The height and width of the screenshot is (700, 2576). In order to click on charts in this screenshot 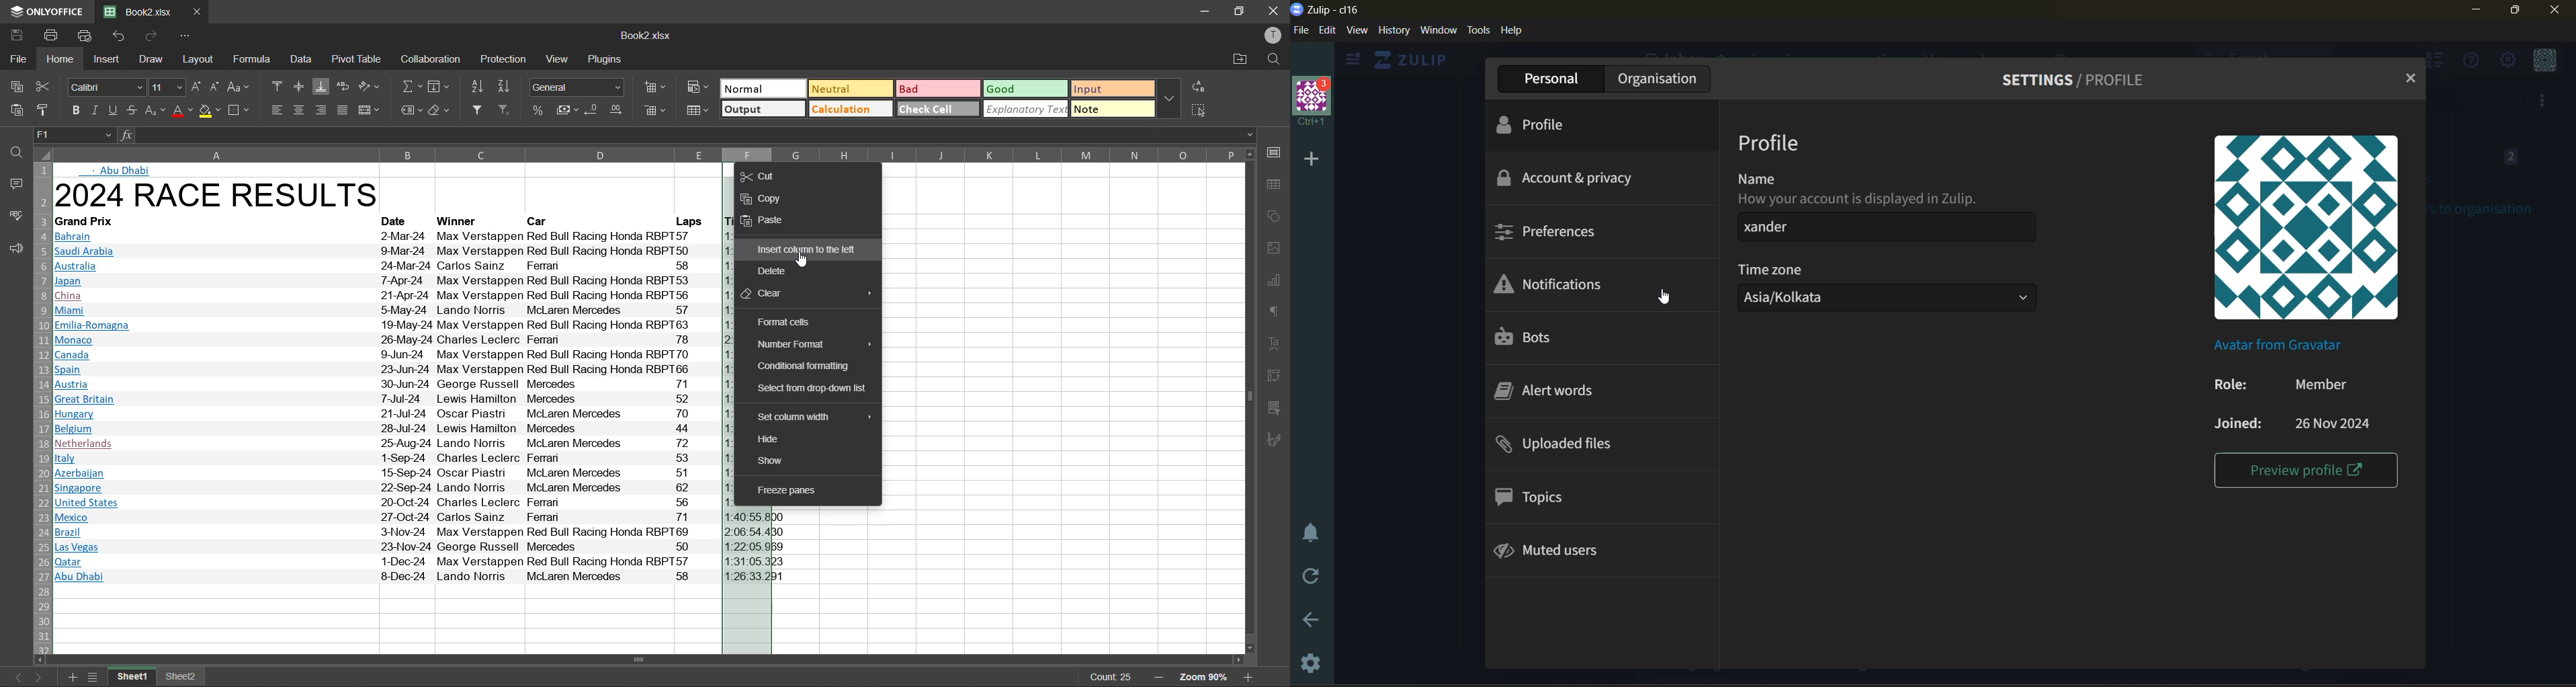, I will do `click(1277, 281)`.